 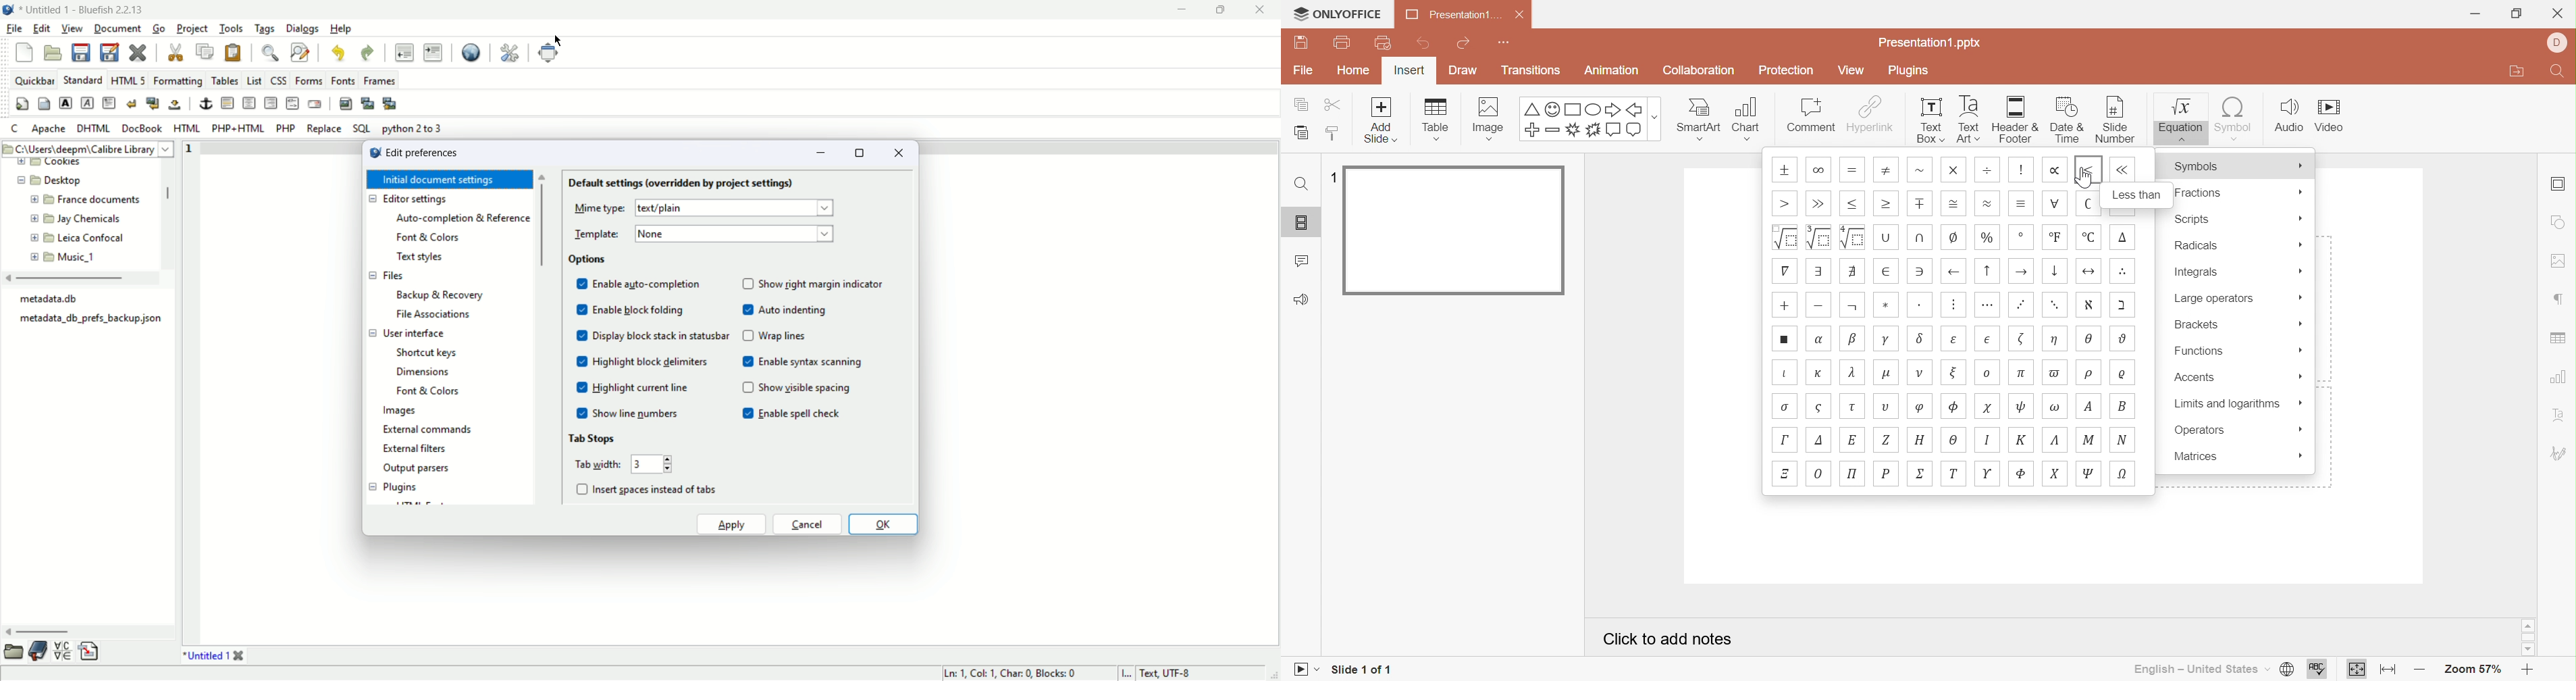 What do you see at coordinates (2559, 222) in the screenshot?
I see `shape settings` at bounding box center [2559, 222].